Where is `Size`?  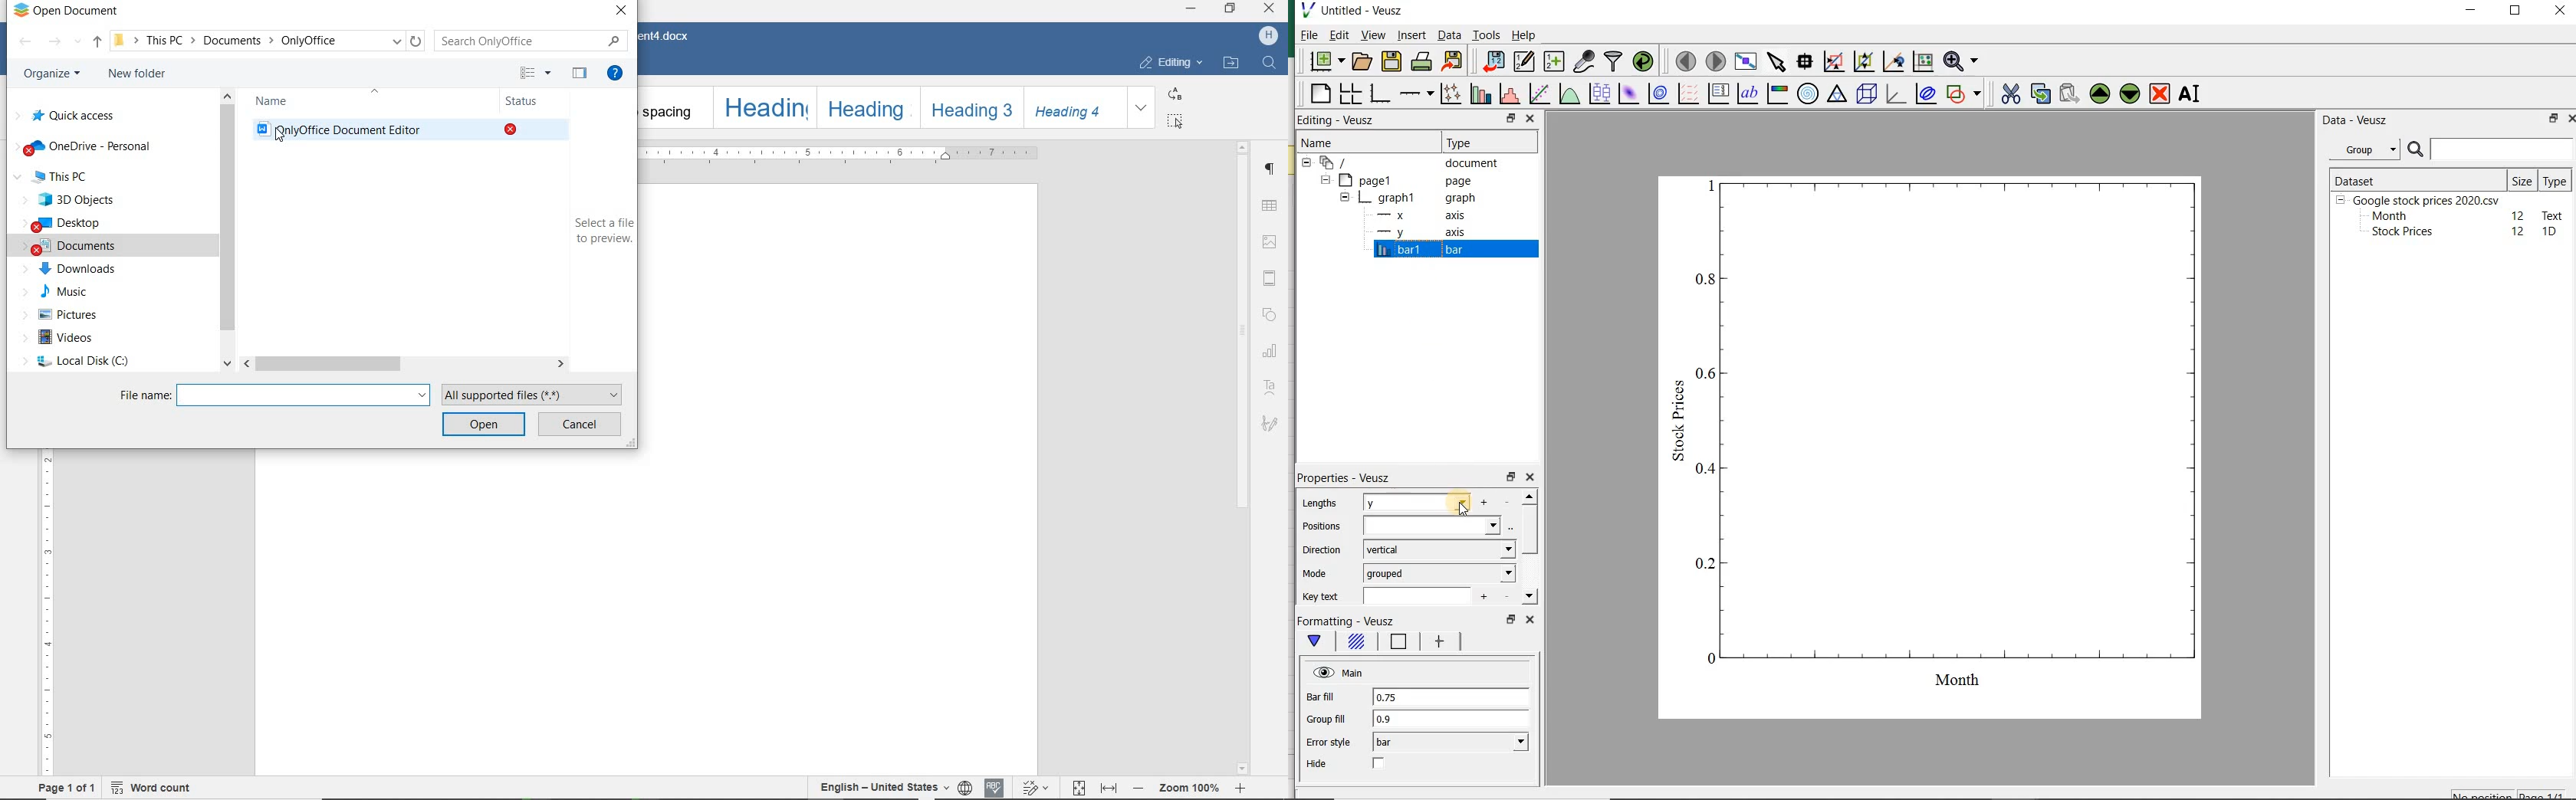 Size is located at coordinates (2522, 179).